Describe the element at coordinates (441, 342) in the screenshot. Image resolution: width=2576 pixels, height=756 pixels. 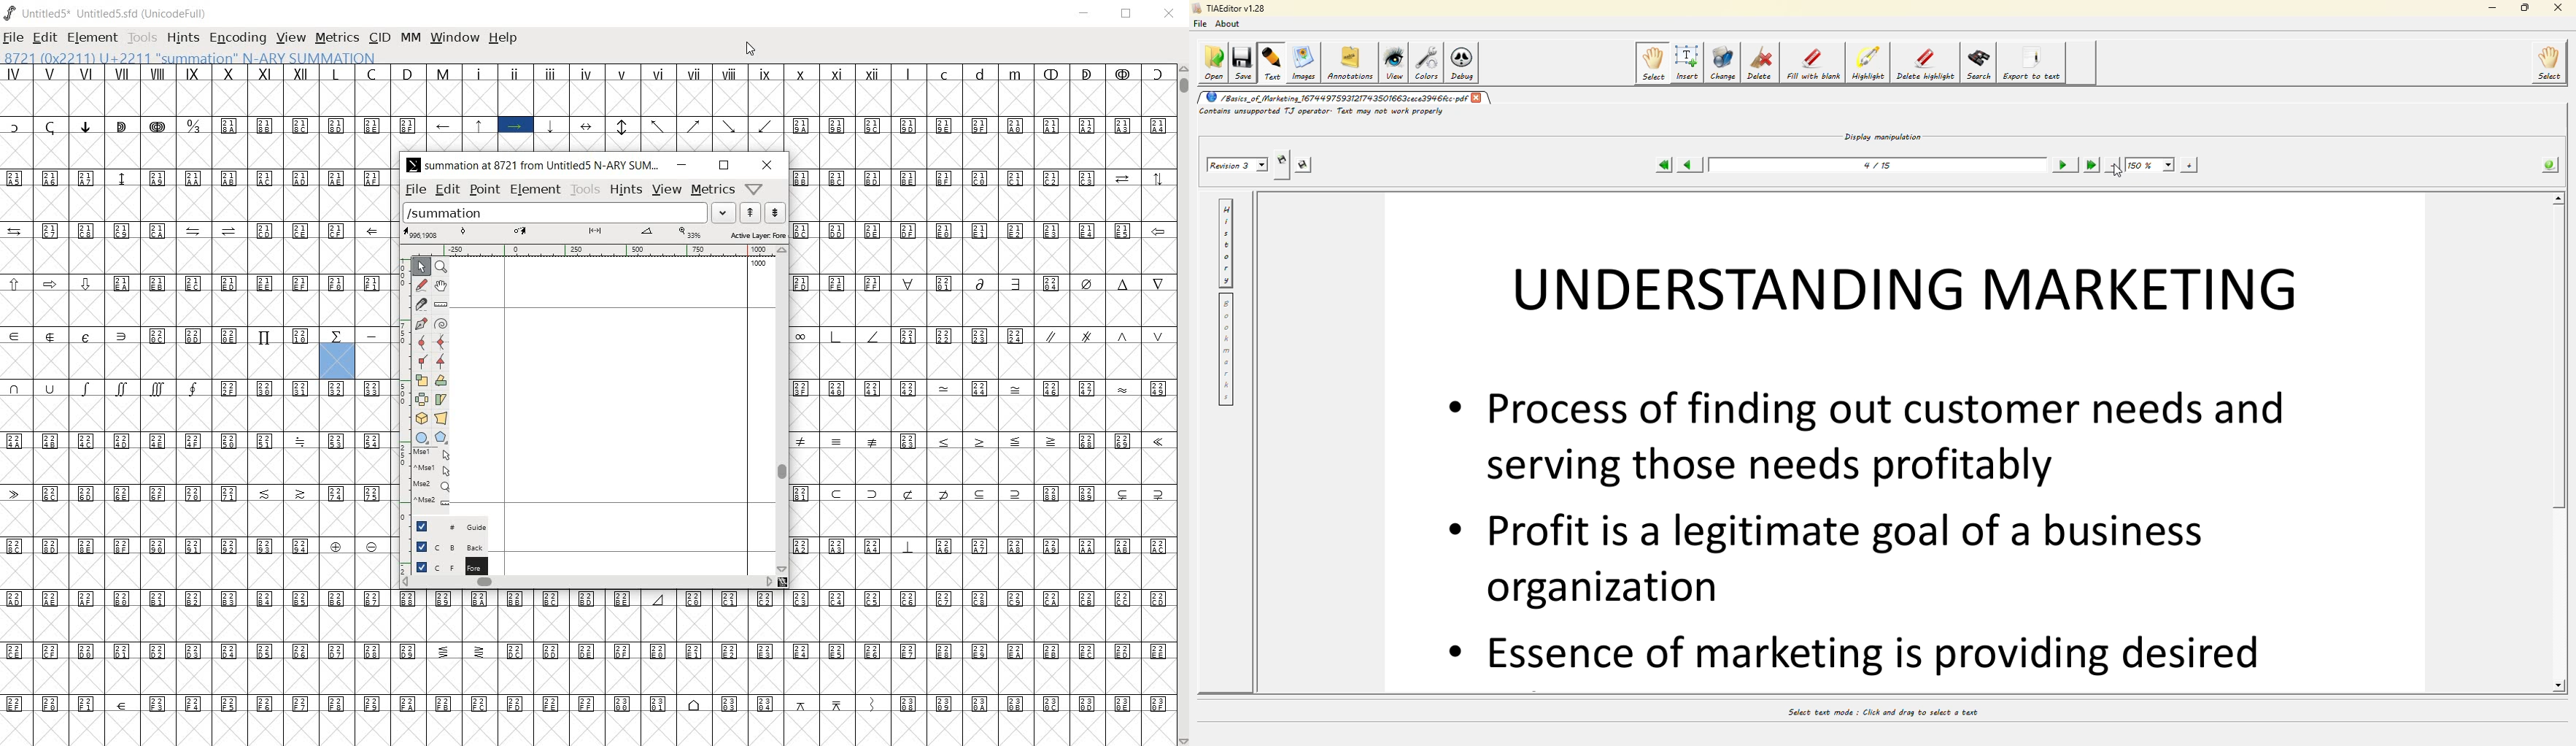
I see `add a curve point always either horizontal or vertical` at that location.